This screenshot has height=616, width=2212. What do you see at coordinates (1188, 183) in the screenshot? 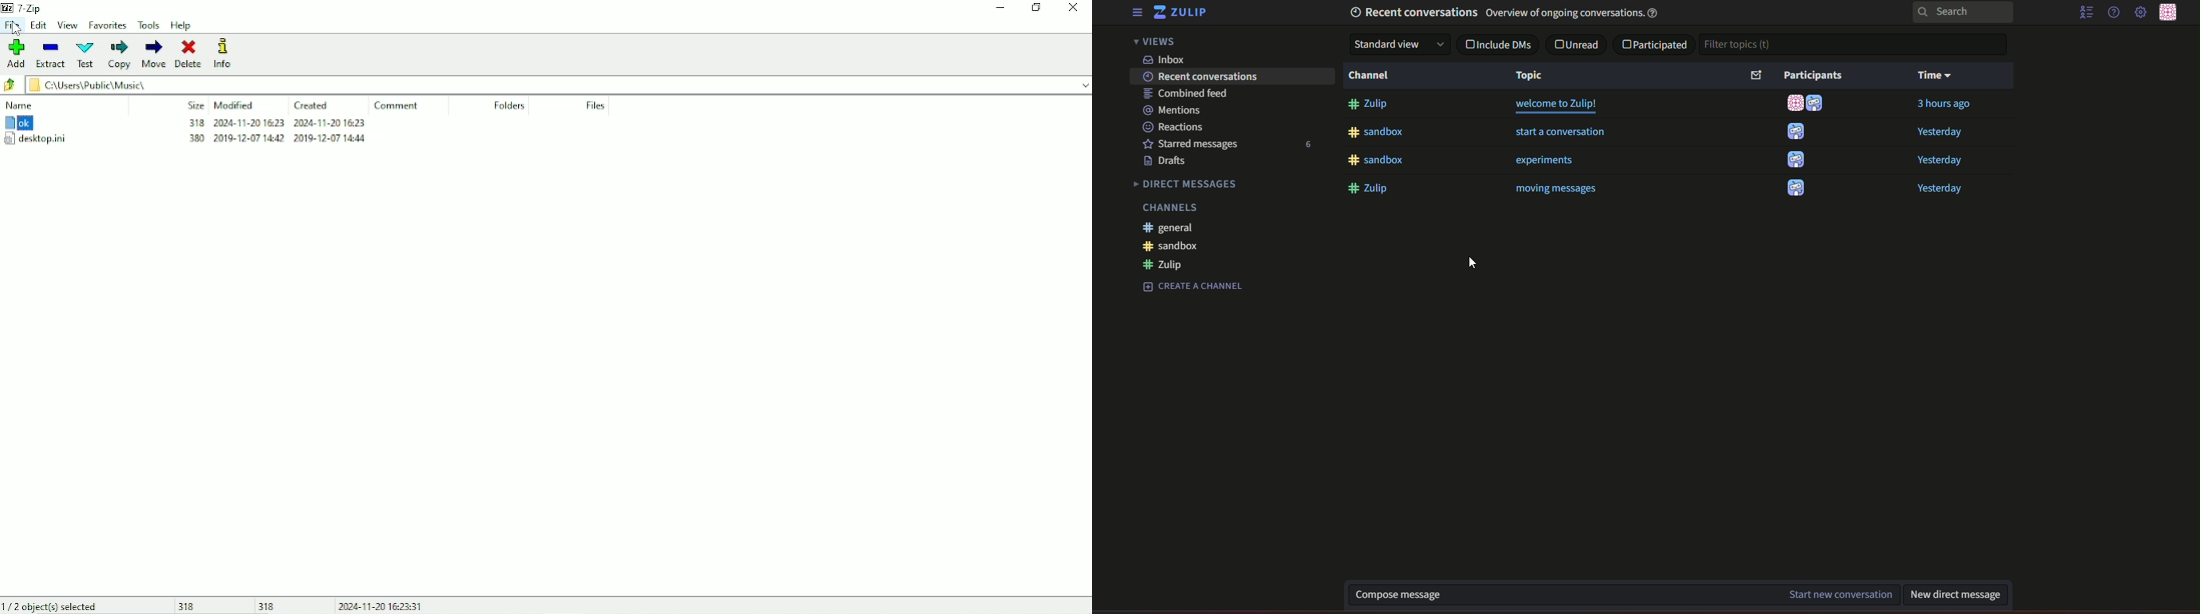
I see `Direct  messages` at bounding box center [1188, 183].